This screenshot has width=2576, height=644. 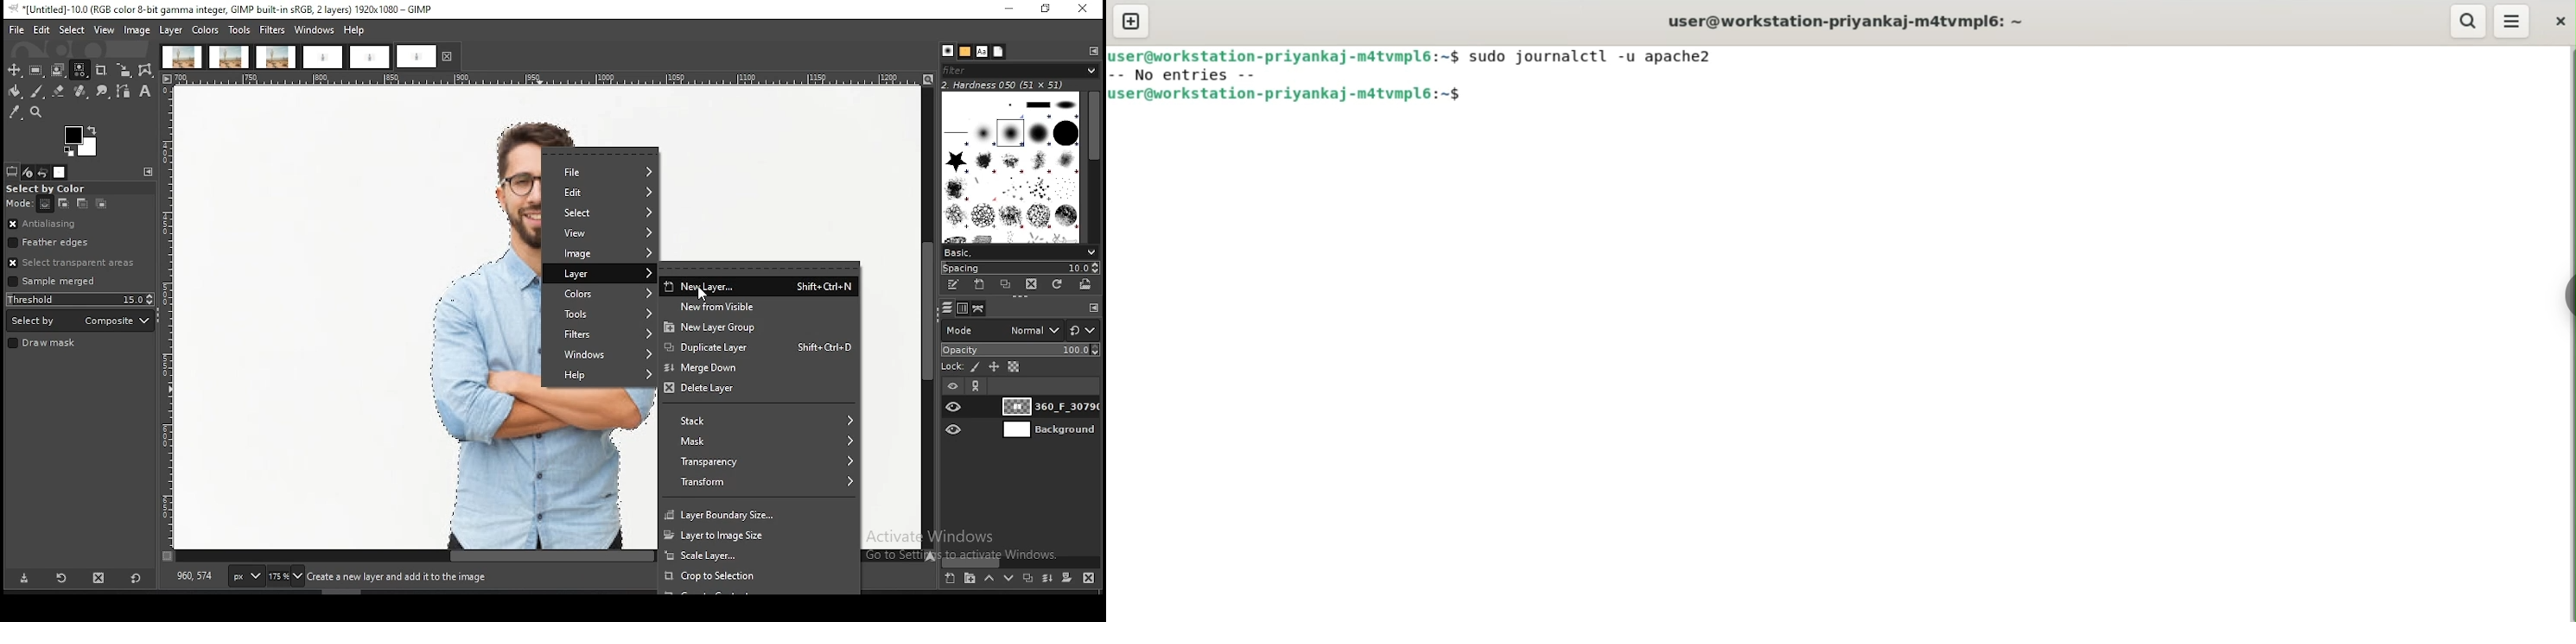 I want to click on scale, so click(x=168, y=318).